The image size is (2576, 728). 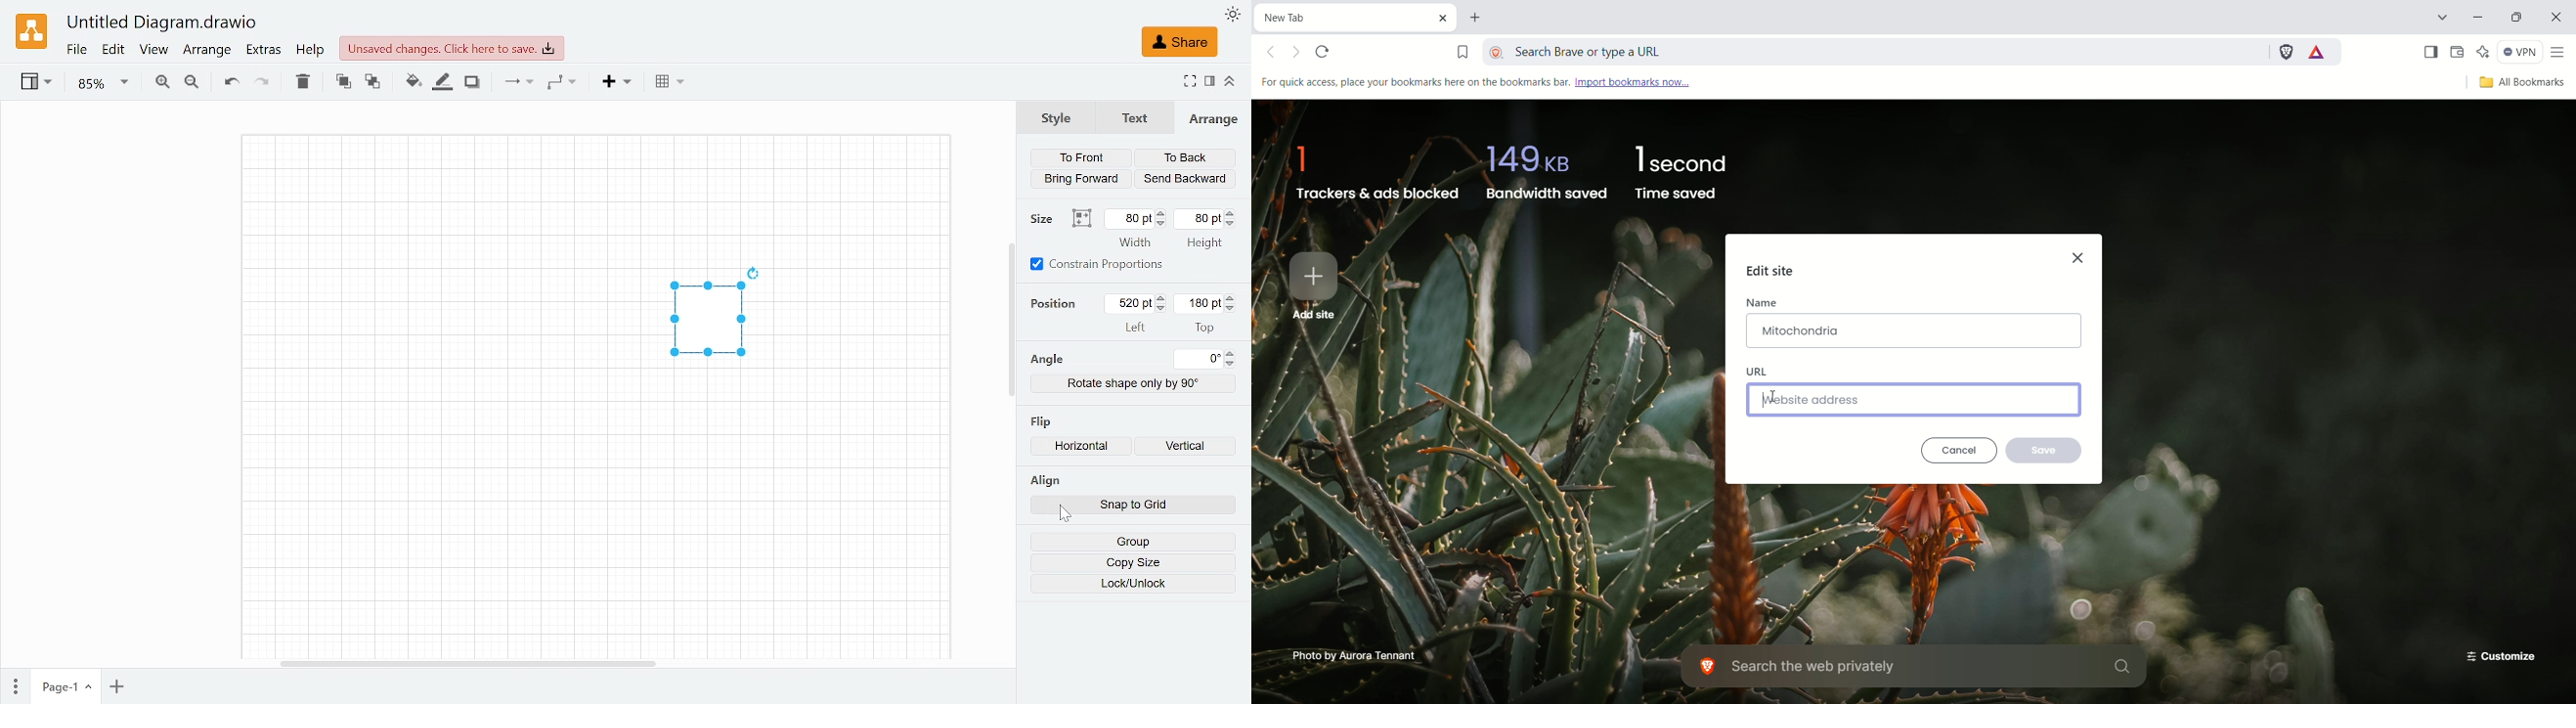 What do you see at coordinates (1134, 383) in the screenshot?
I see `Rotate shape only by 90 degrees` at bounding box center [1134, 383].